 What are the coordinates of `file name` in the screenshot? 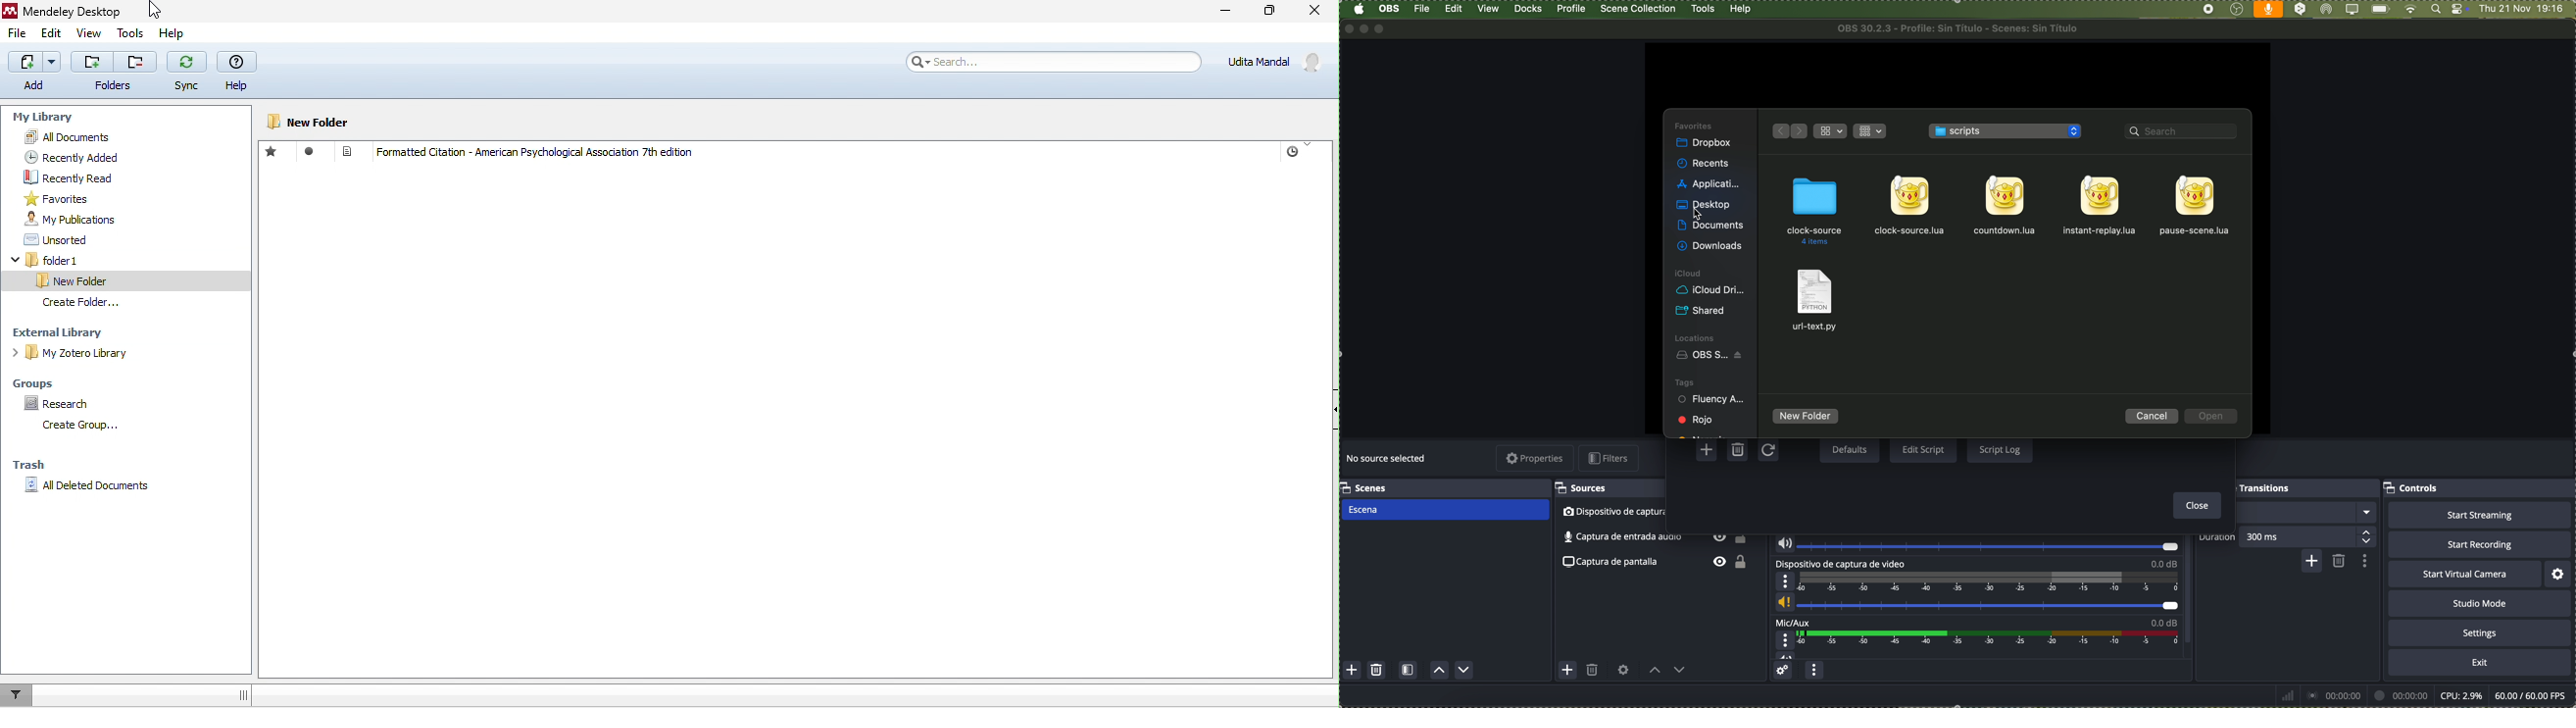 It's located at (1961, 28).